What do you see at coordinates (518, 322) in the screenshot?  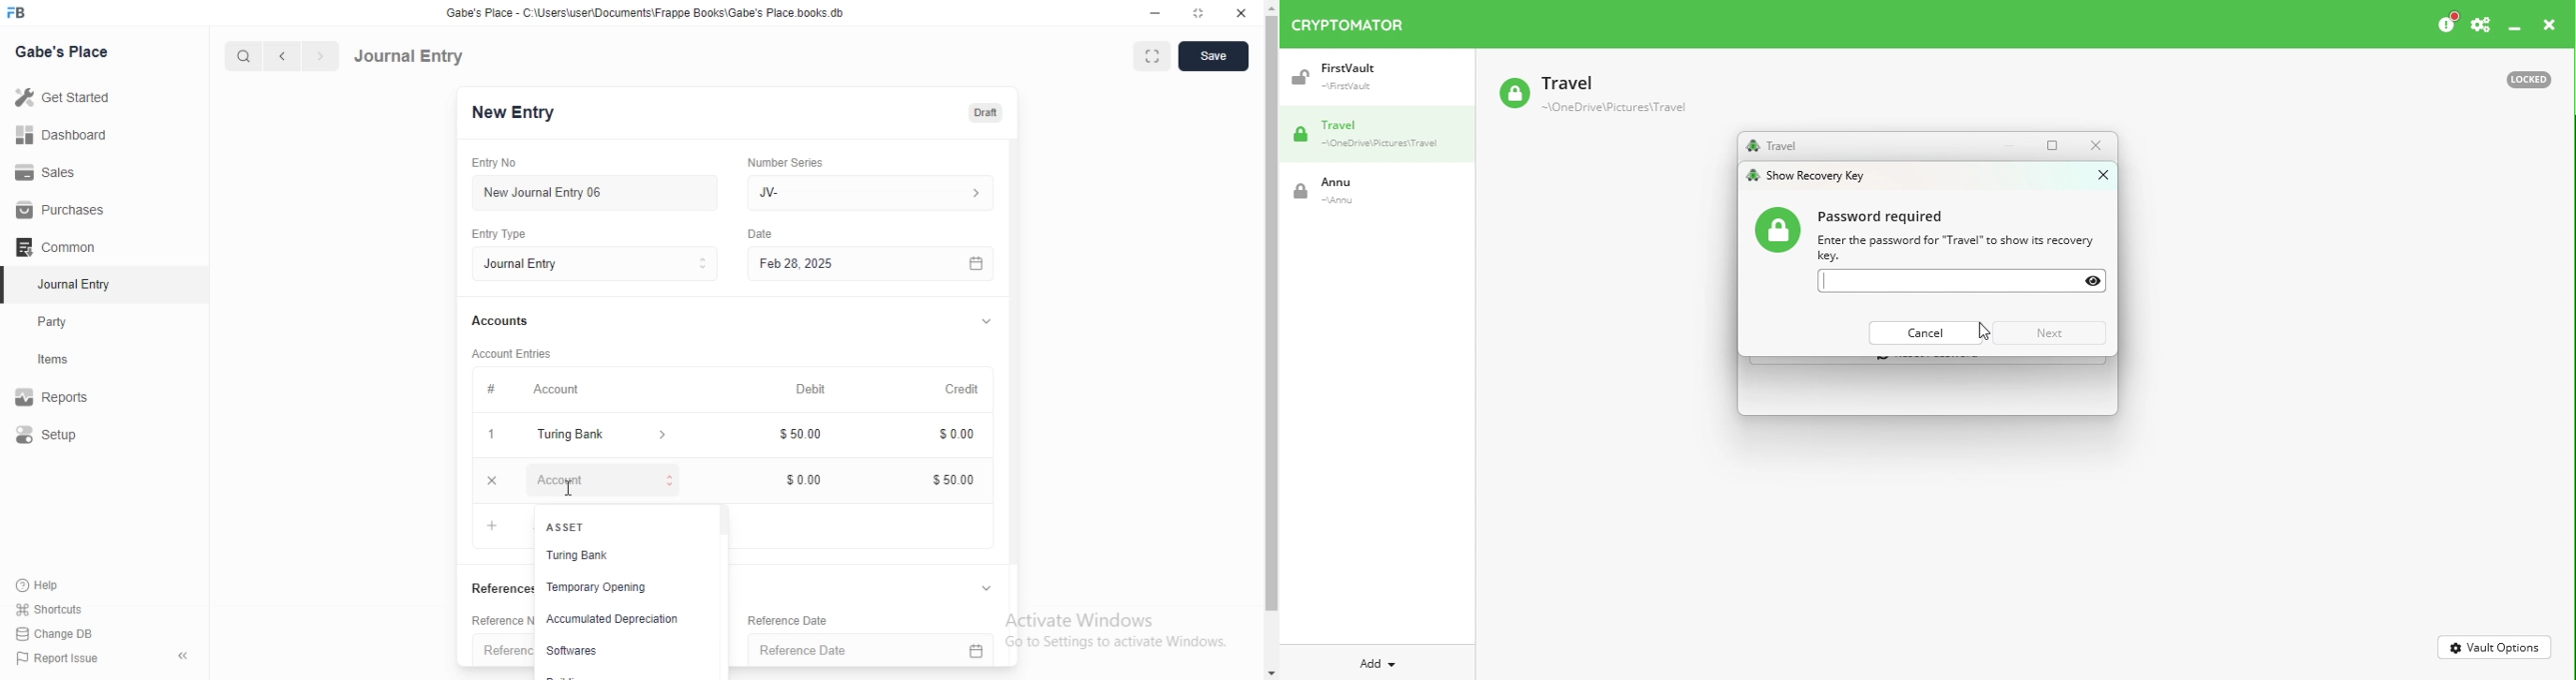 I see `Accounts.` at bounding box center [518, 322].